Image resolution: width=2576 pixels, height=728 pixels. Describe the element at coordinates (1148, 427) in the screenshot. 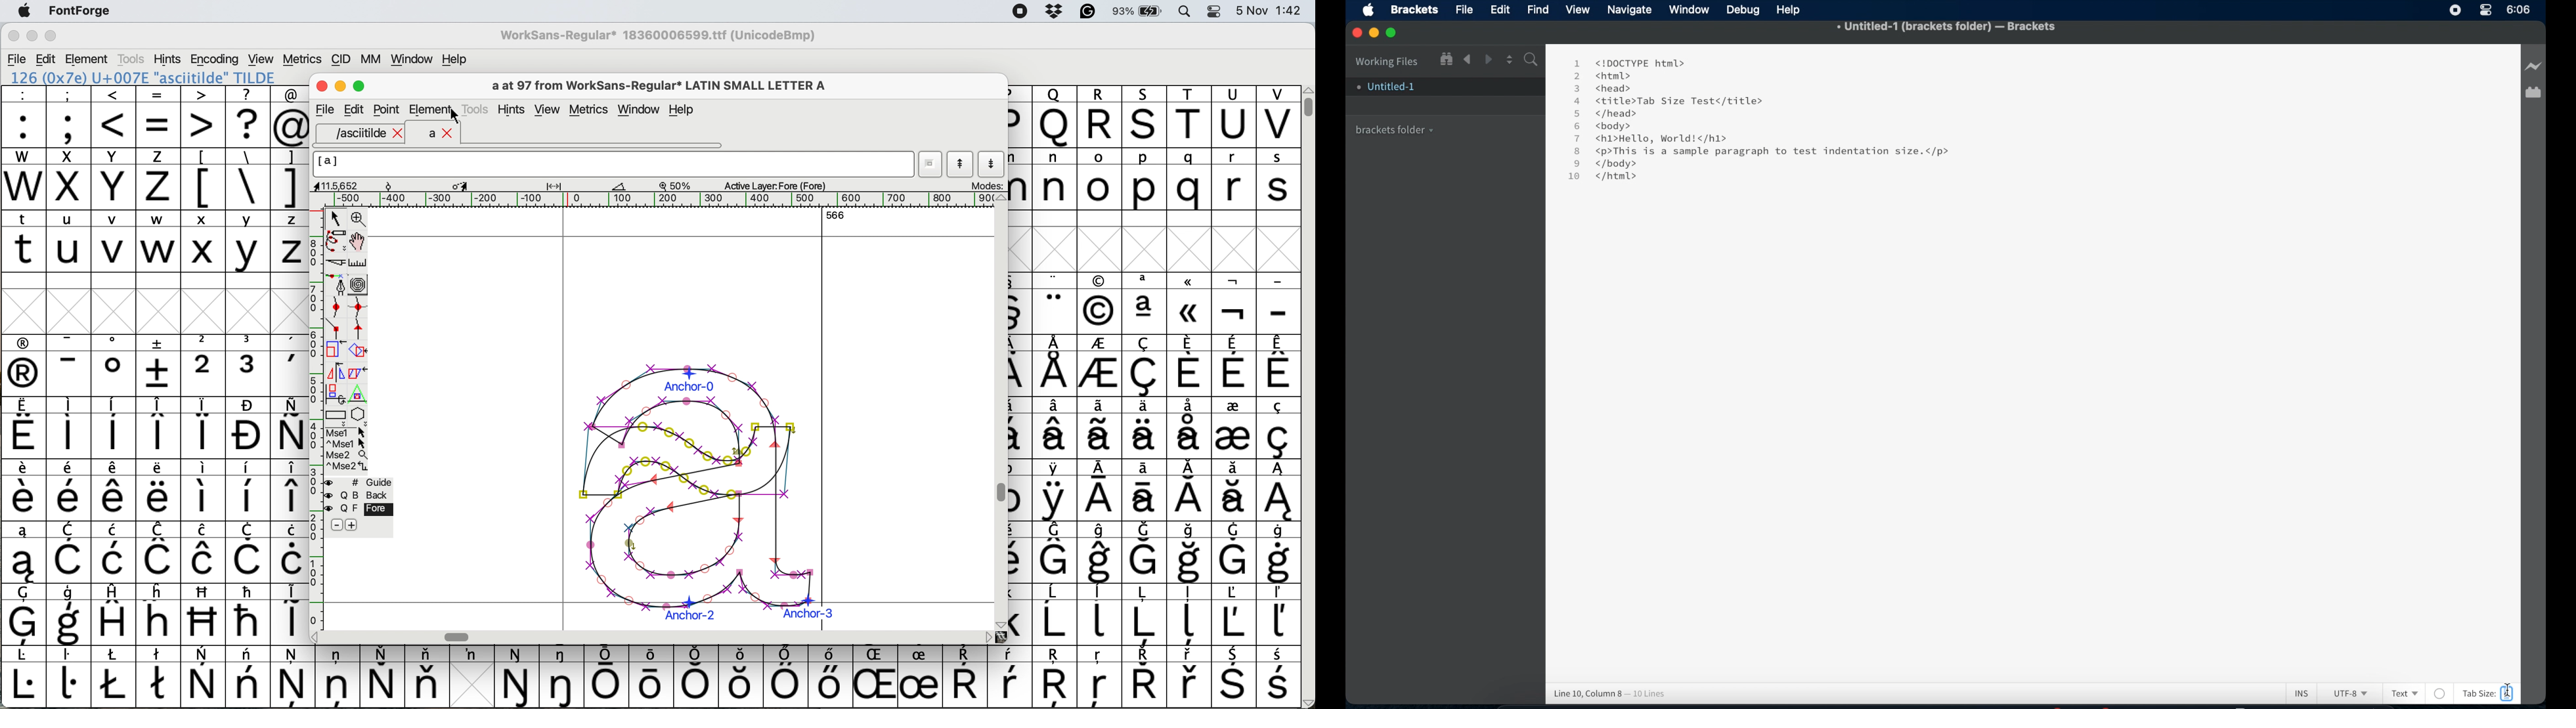

I see `symbol` at that location.